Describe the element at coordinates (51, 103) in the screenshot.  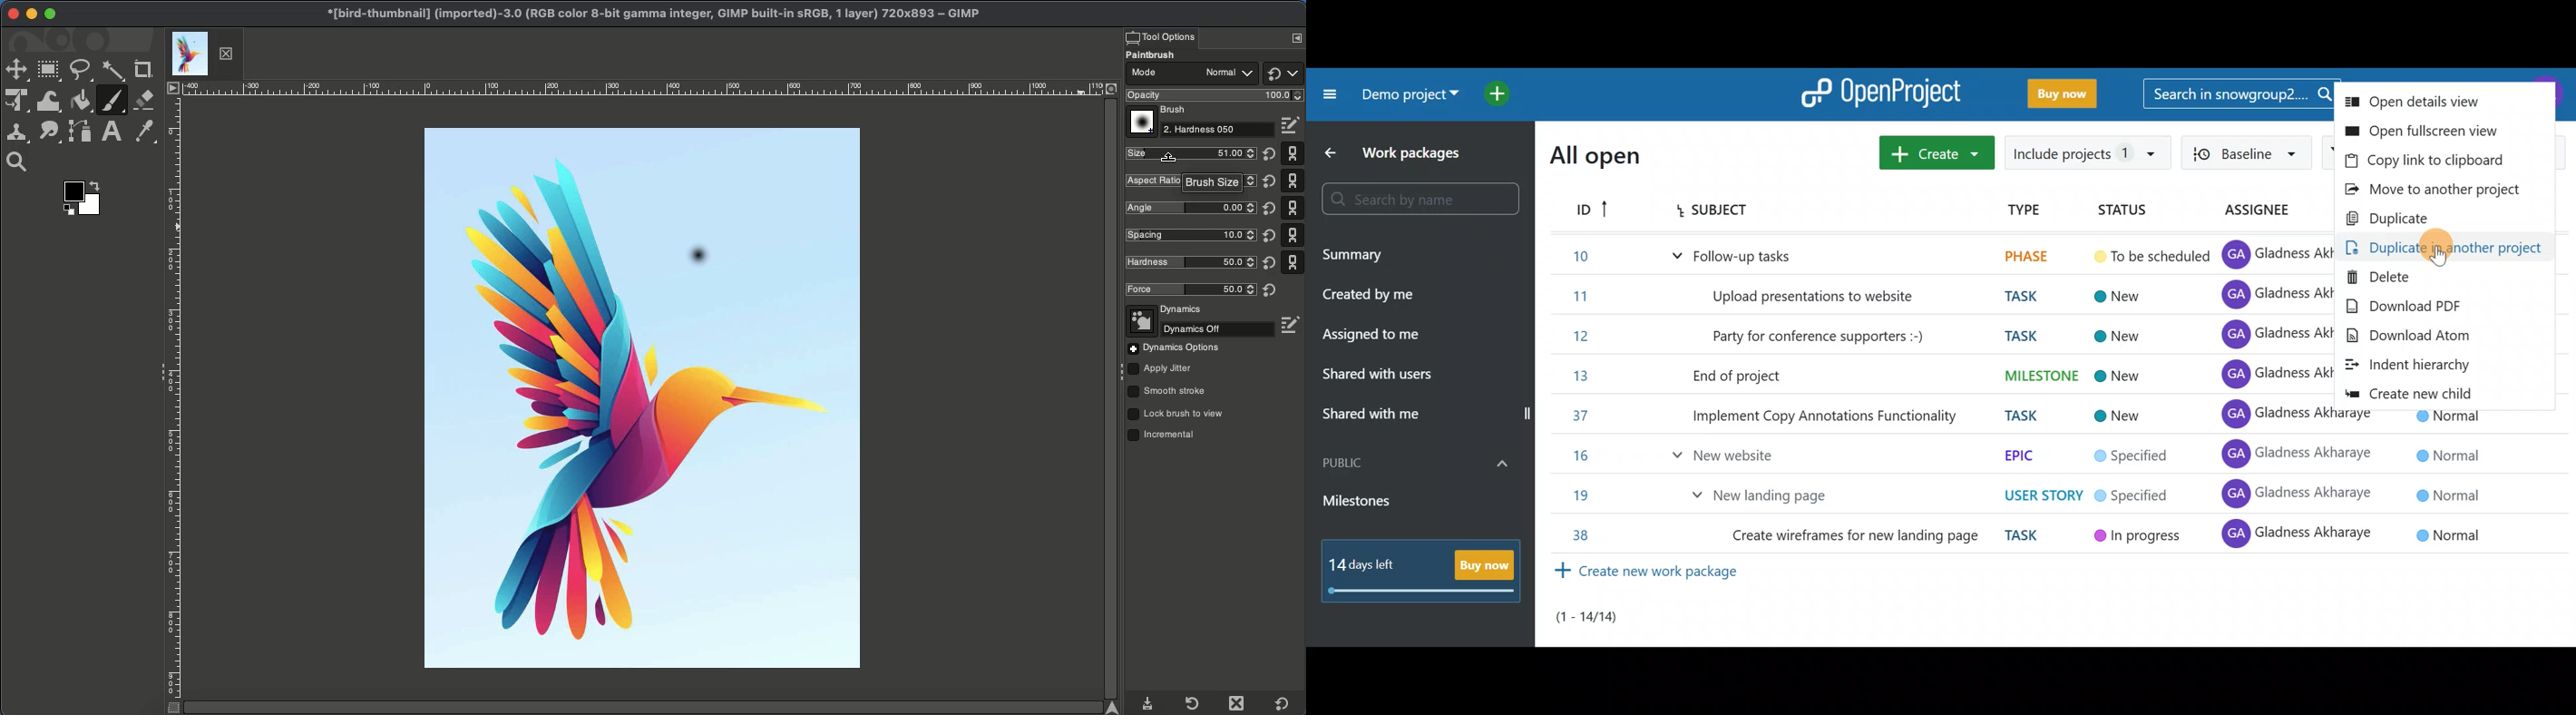
I see `Warp transformations` at that location.